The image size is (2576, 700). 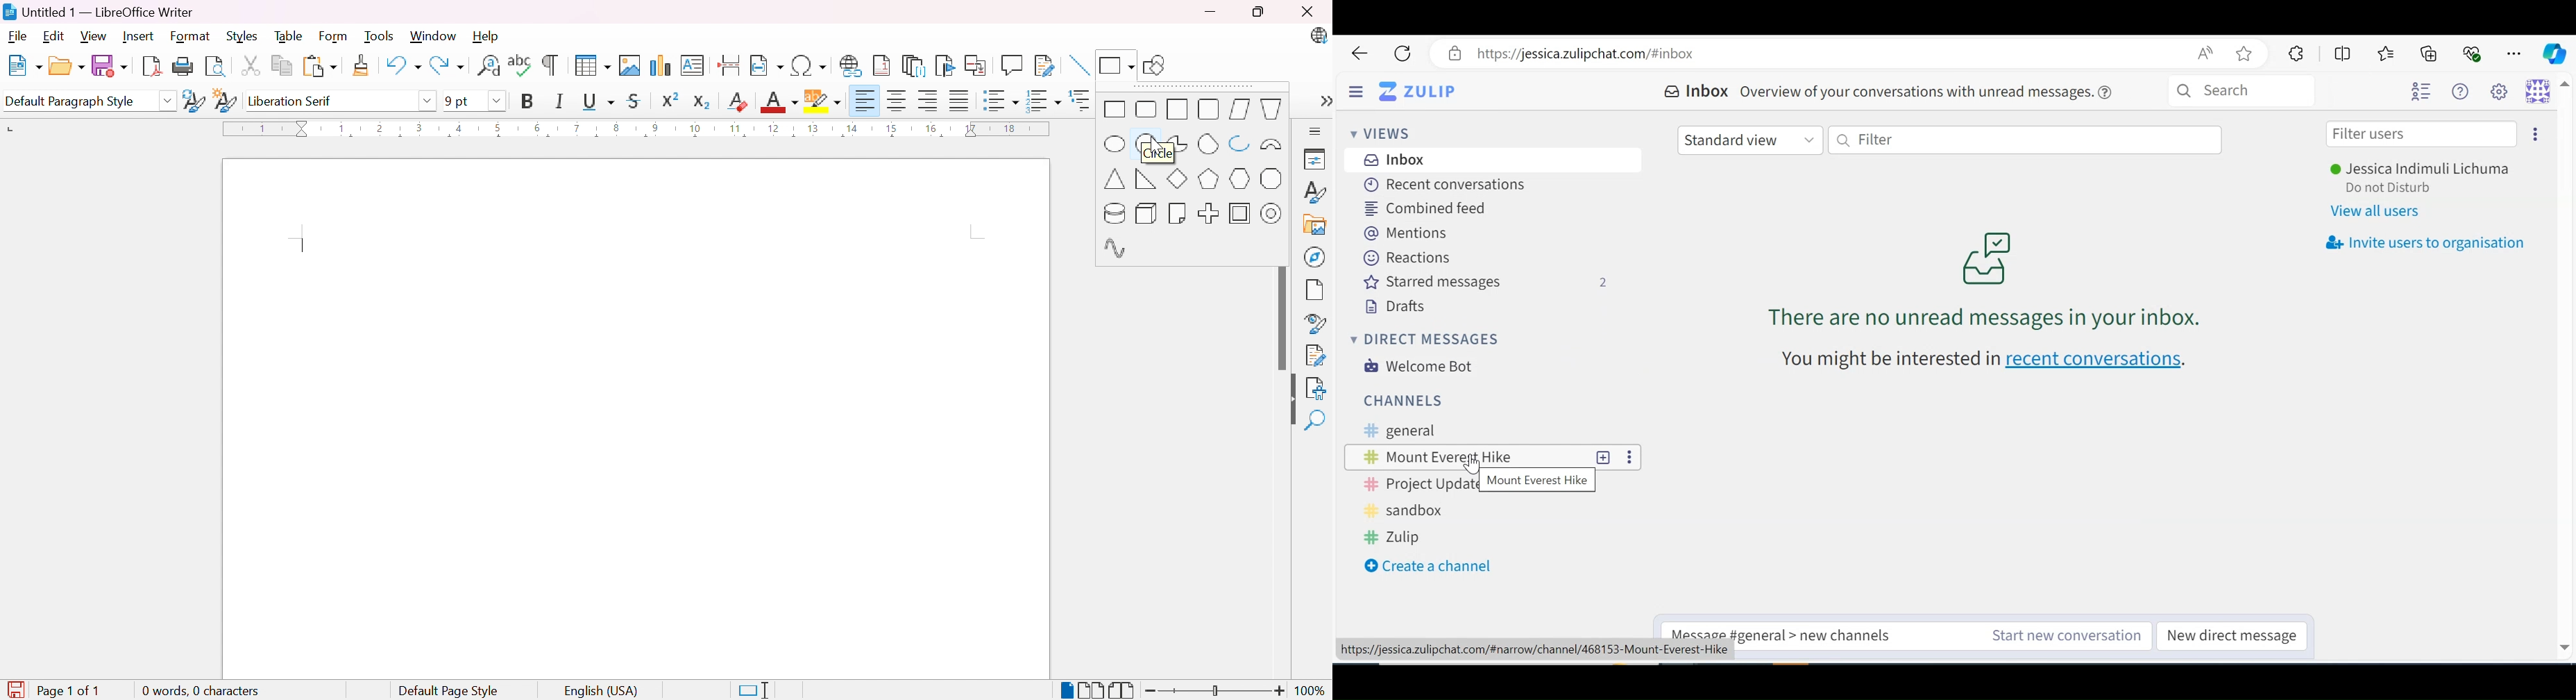 I want to click on Window, so click(x=433, y=36).